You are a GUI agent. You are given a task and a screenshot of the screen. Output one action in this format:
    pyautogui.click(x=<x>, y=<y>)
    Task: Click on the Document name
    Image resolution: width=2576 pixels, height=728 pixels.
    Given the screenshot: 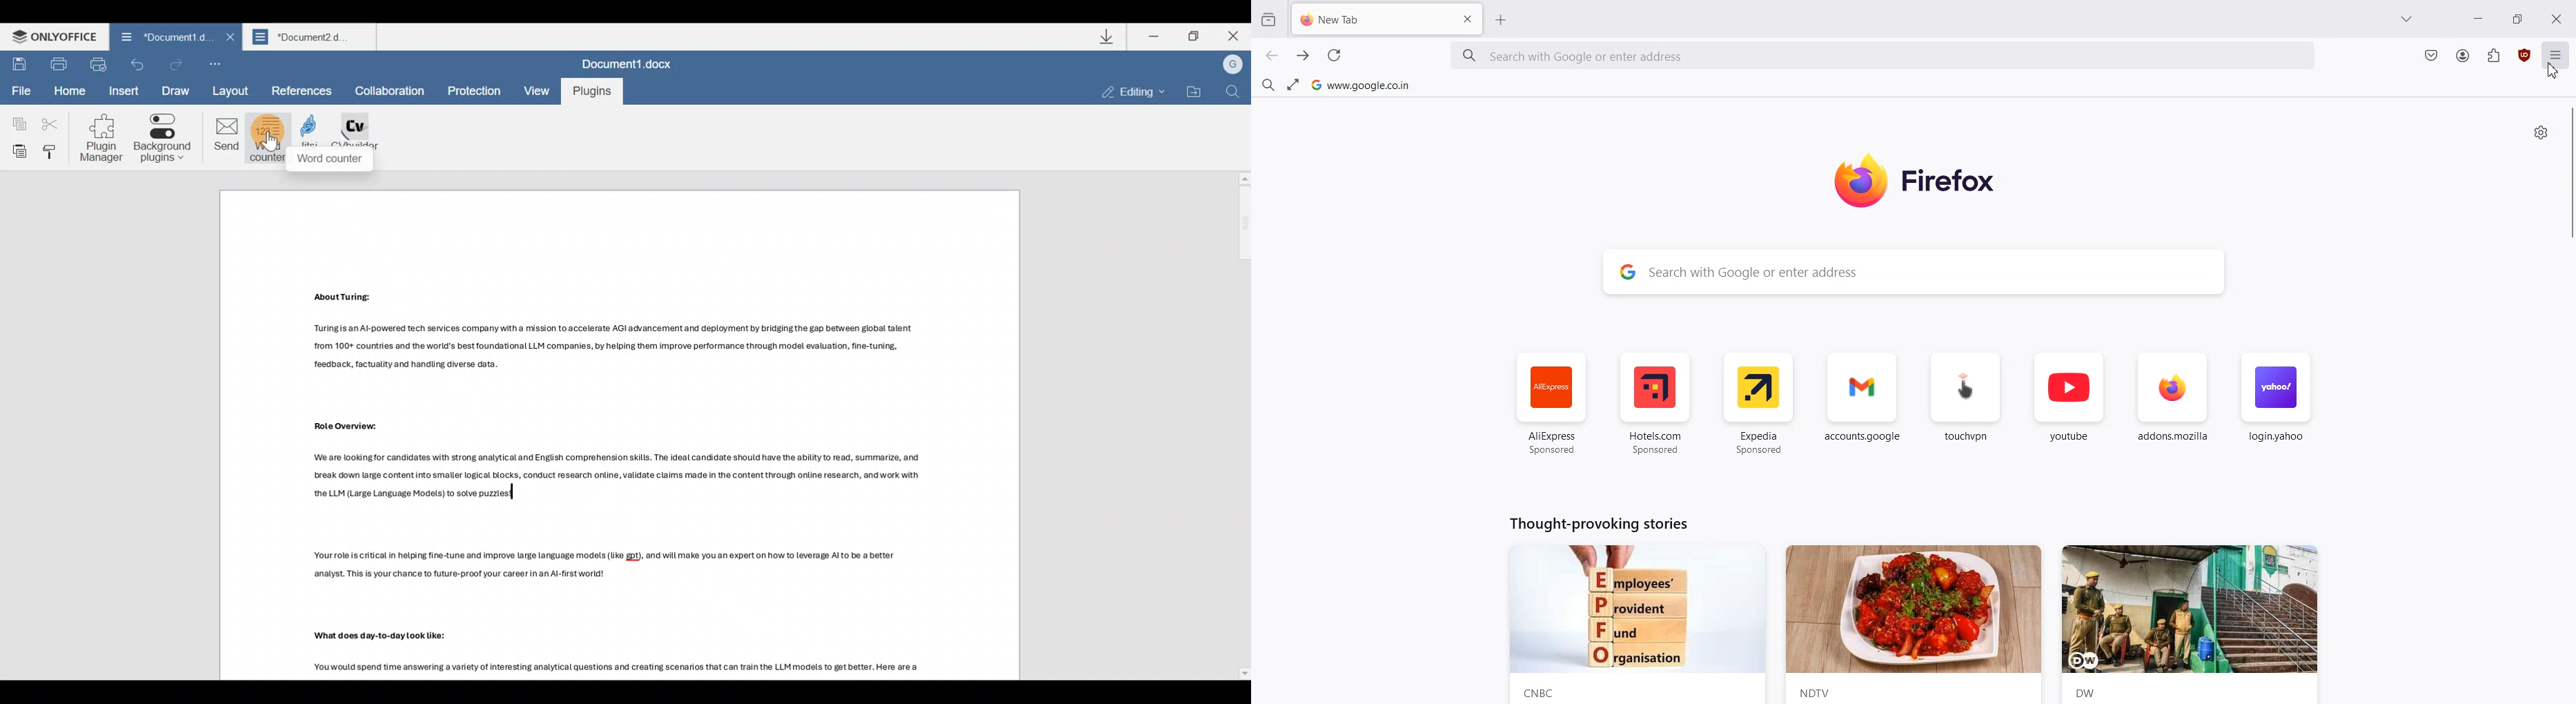 What is the action you would take?
    pyautogui.click(x=167, y=36)
    